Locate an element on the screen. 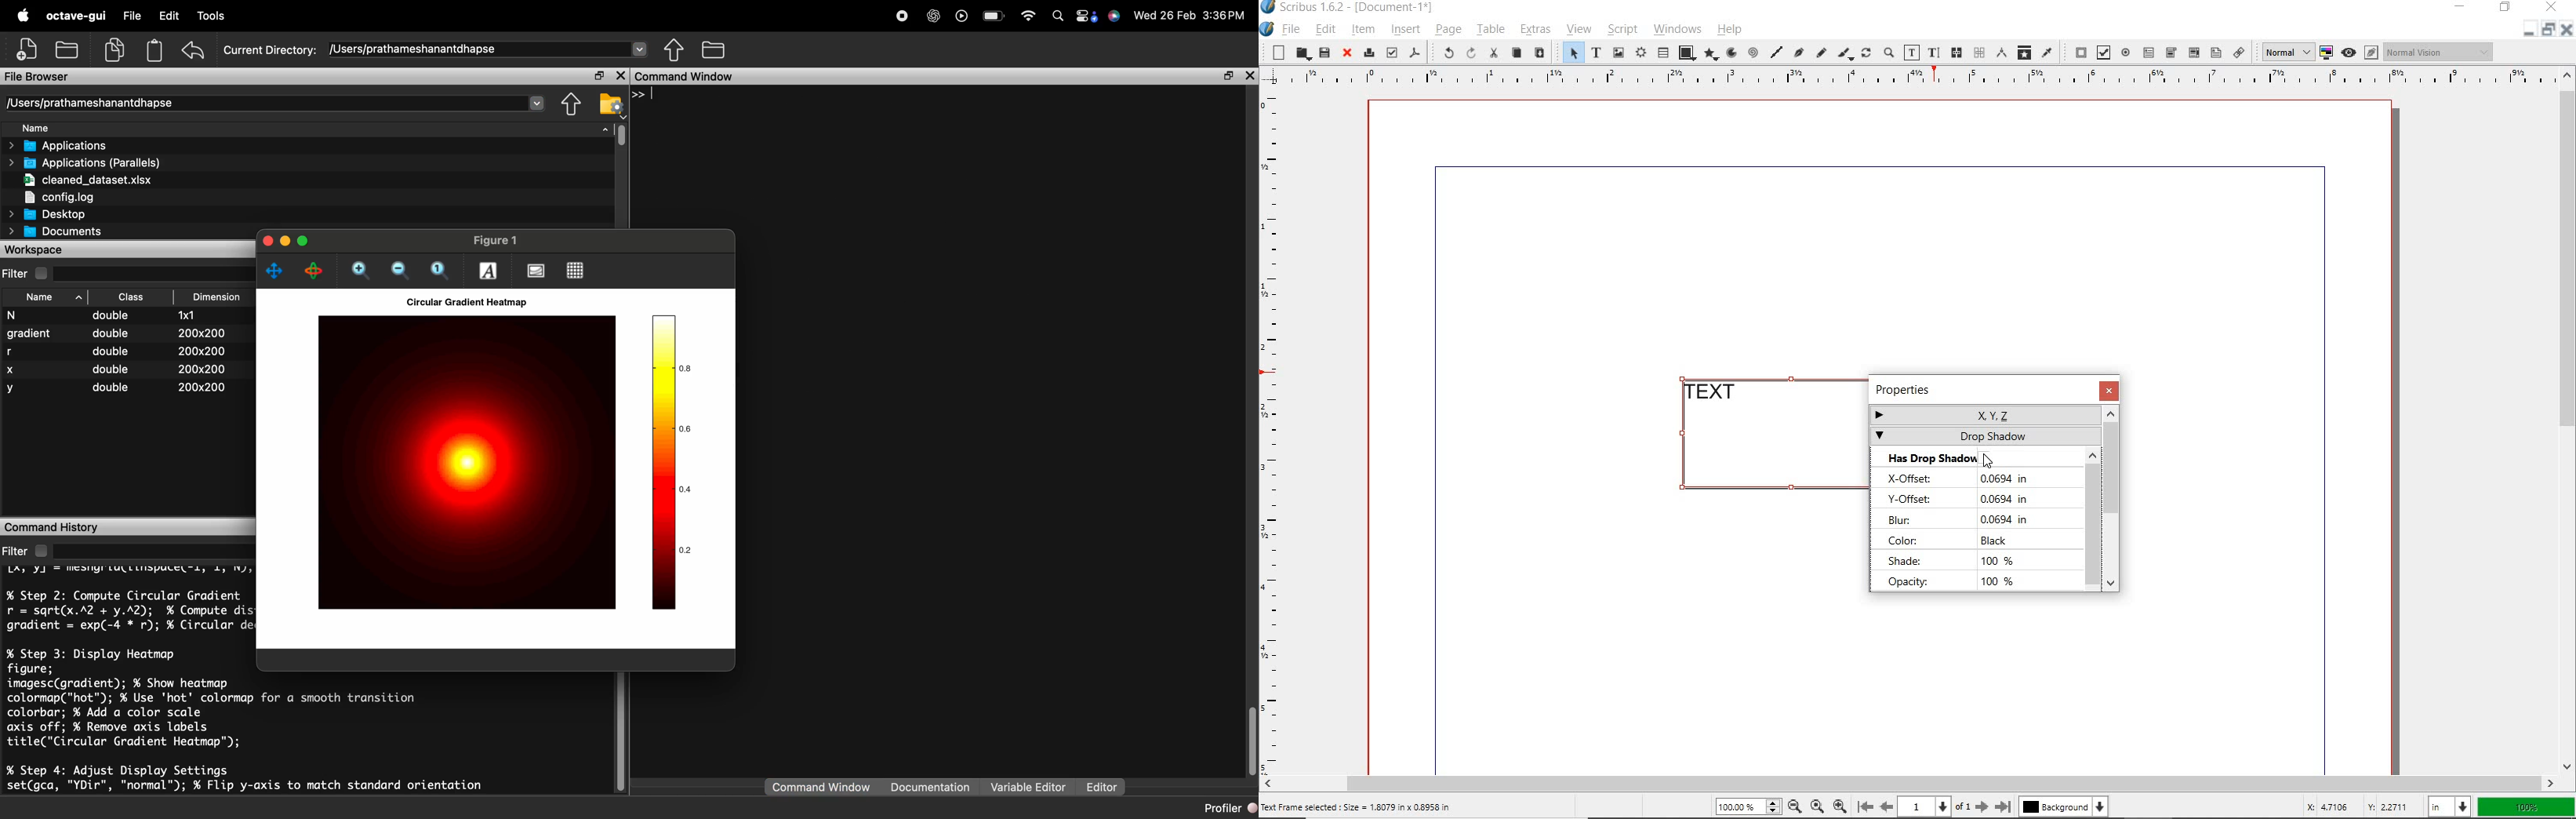 This screenshot has width=2576, height=840. pdf check box is located at coordinates (2102, 52).